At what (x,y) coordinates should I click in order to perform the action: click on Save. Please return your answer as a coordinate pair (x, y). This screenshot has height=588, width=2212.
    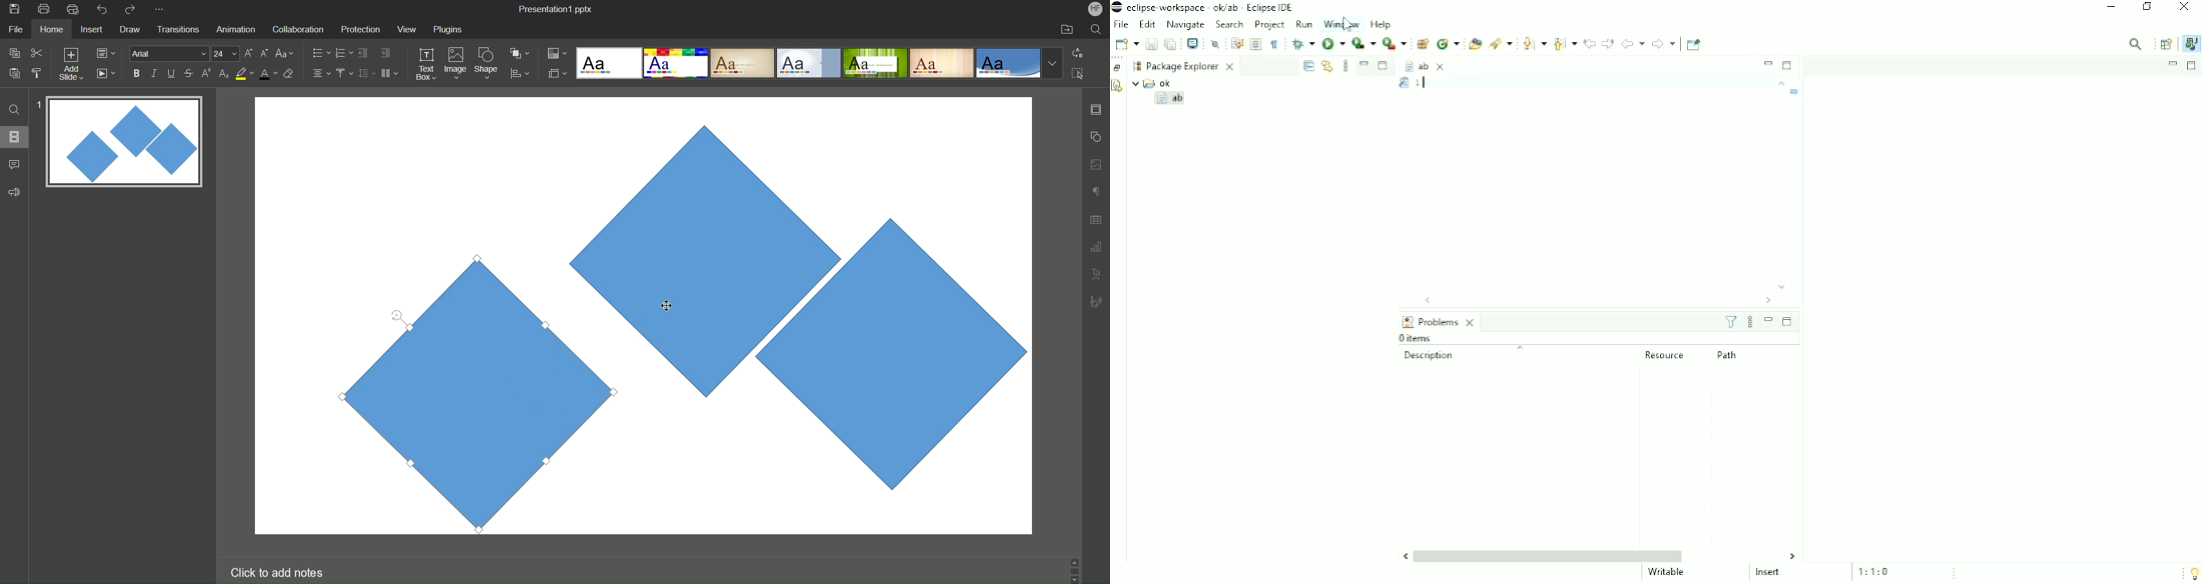
    Looking at the image, I should click on (1151, 44).